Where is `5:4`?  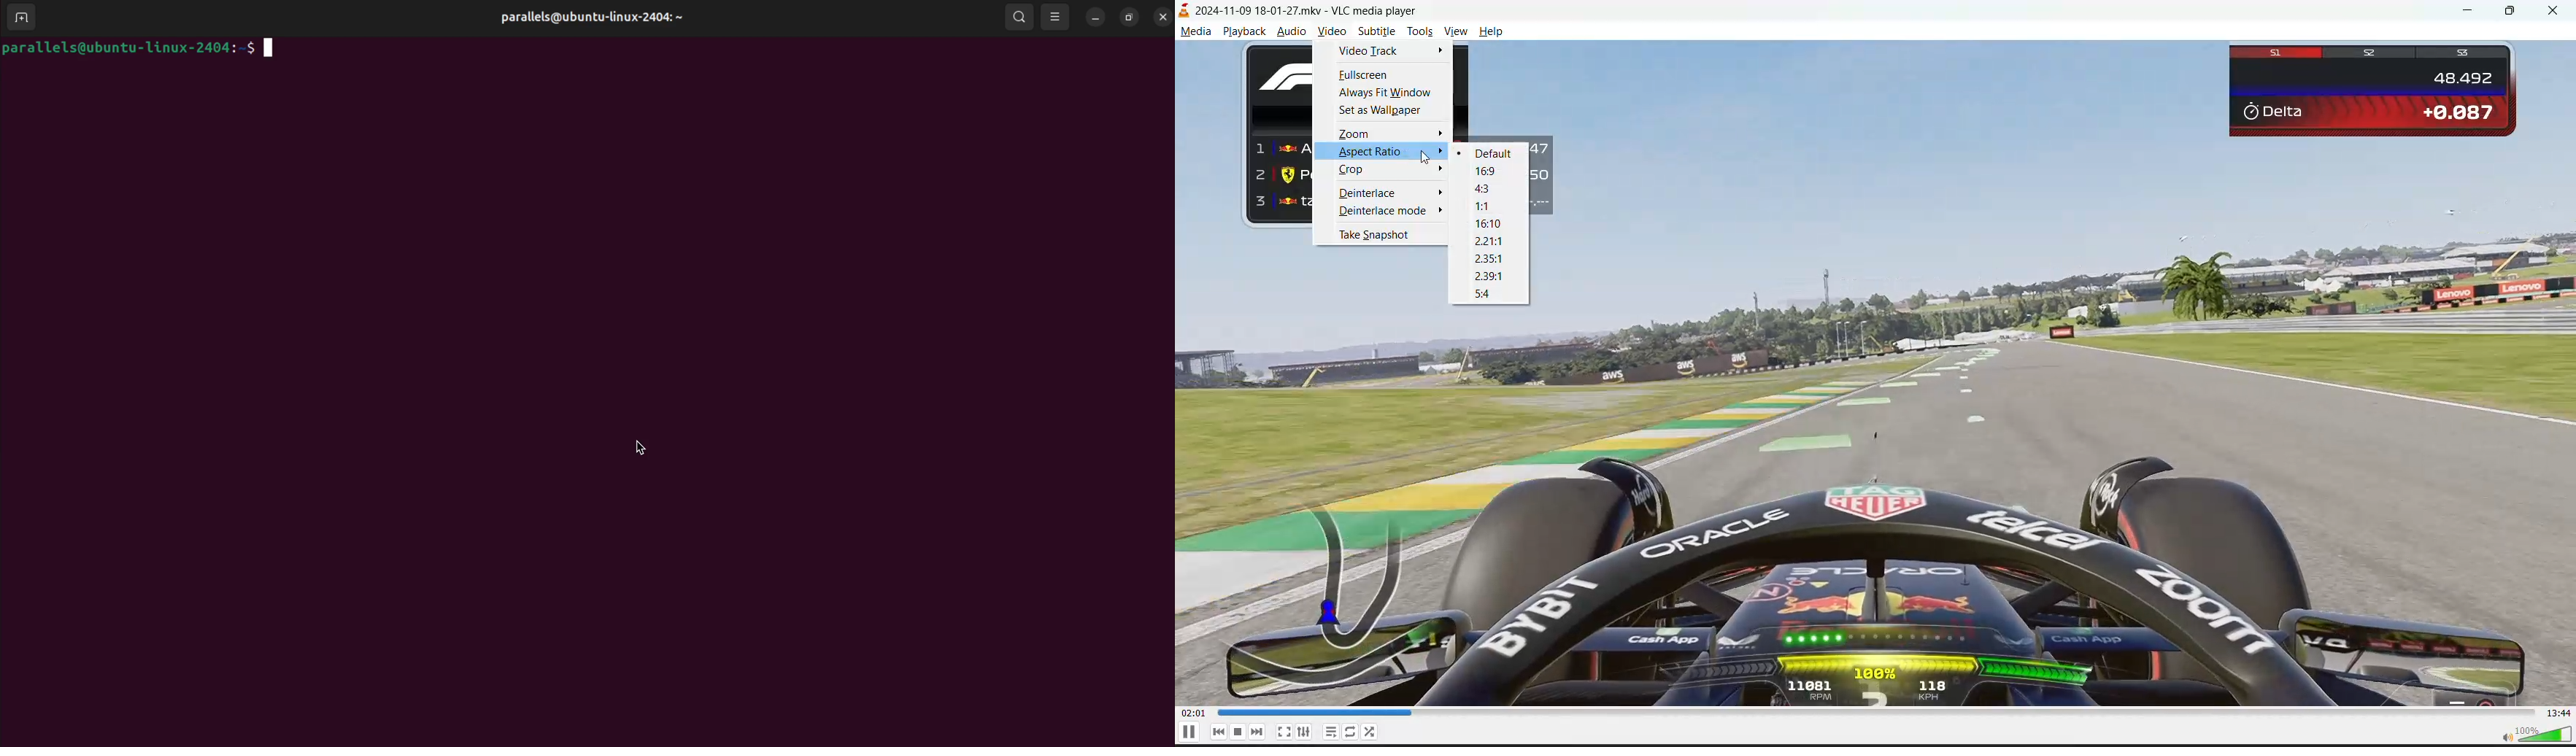
5:4 is located at coordinates (1484, 293).